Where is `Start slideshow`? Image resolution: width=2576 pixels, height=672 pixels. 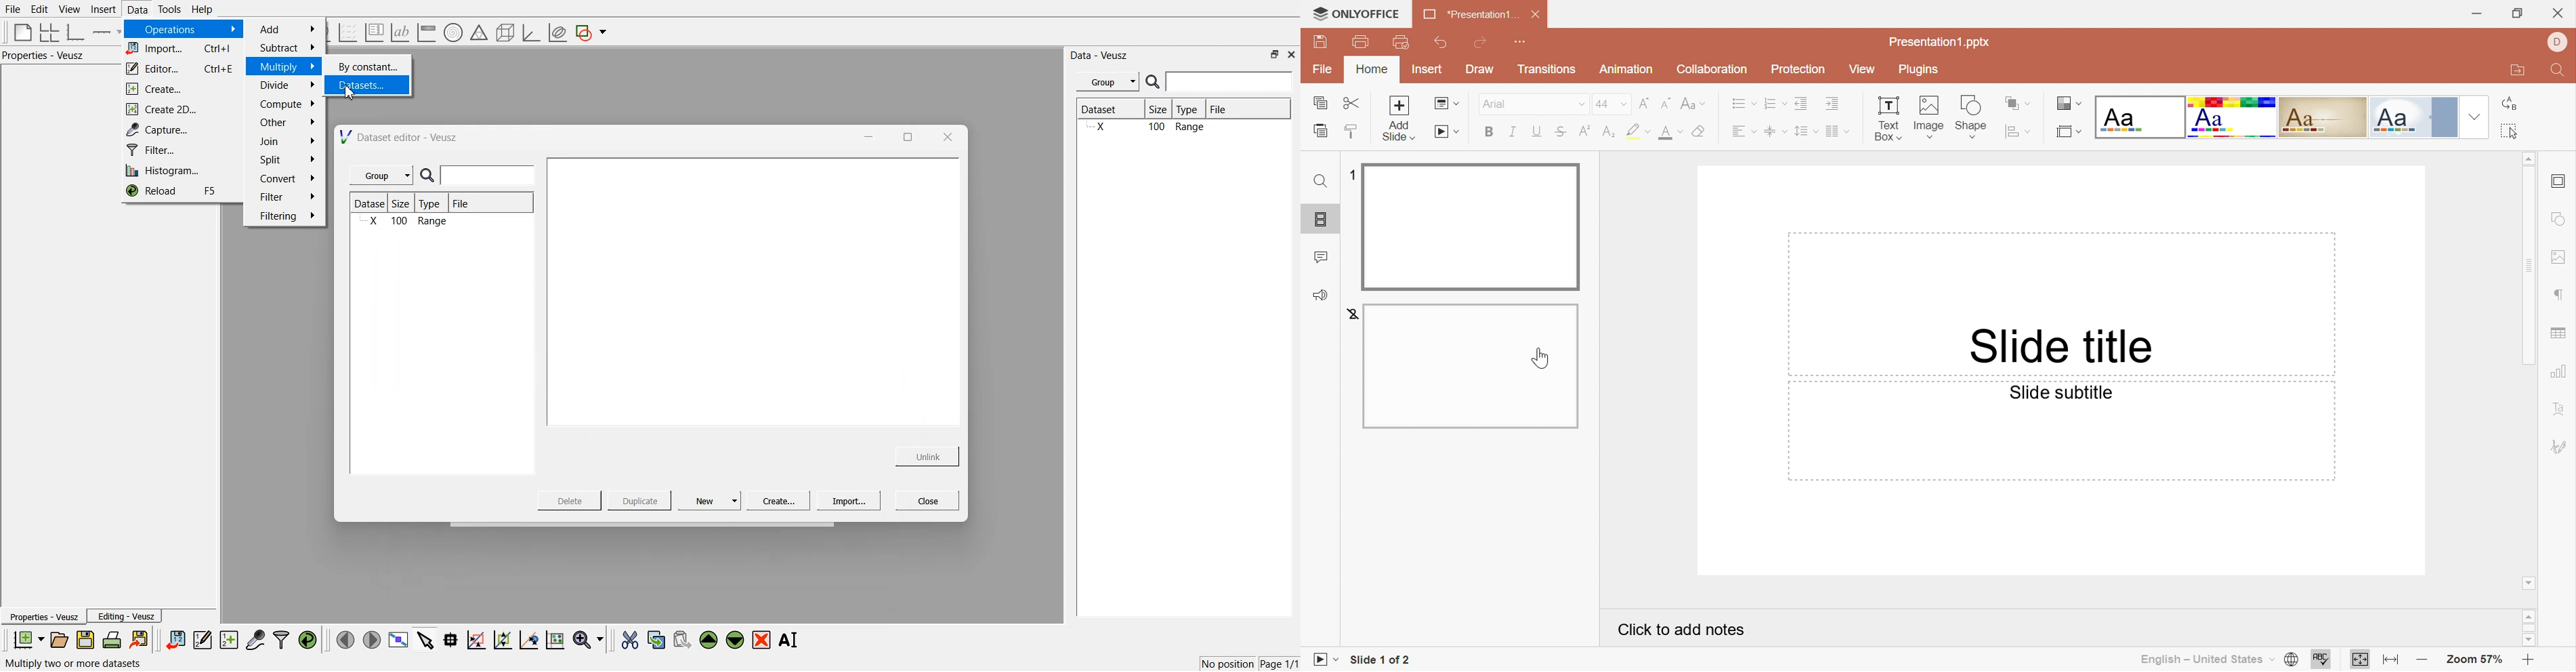 Start slideshow is located at coordinates (1325, 660).